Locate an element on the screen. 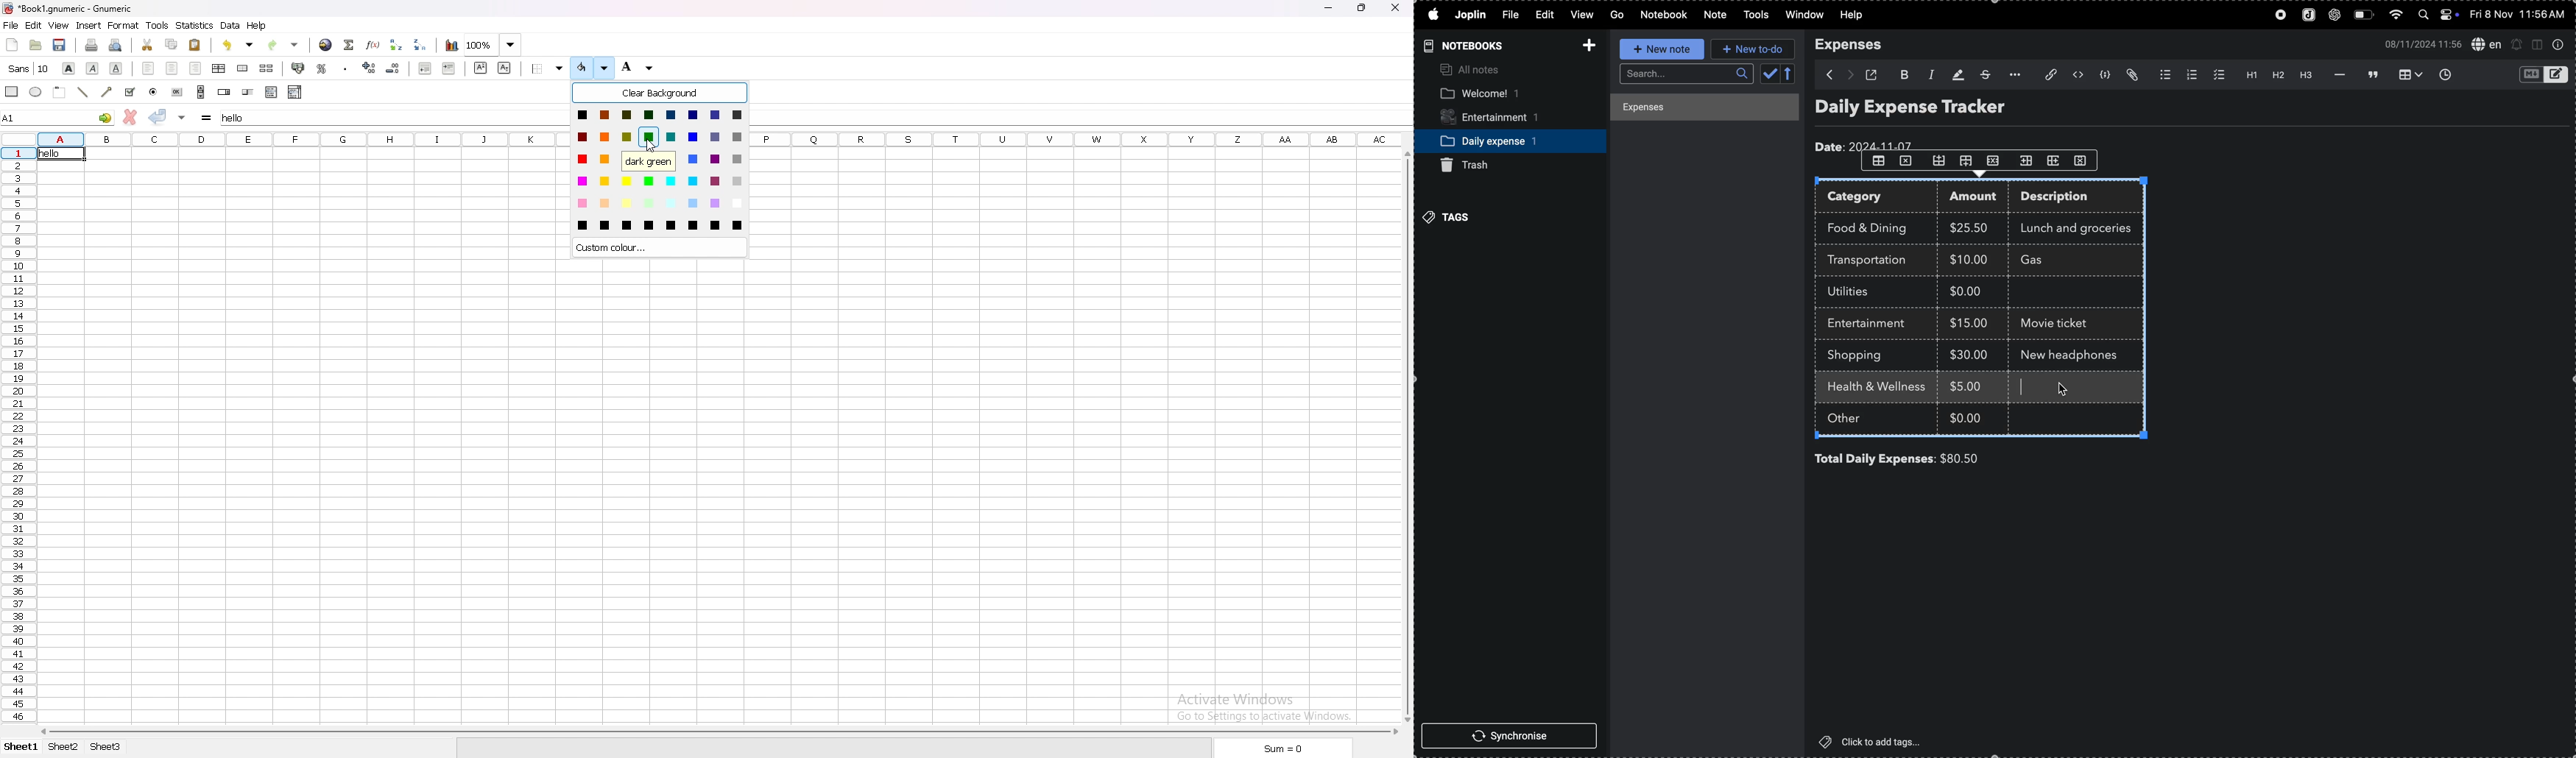 The image size is (2576, 784). code is located at coordinates (2106, 77).